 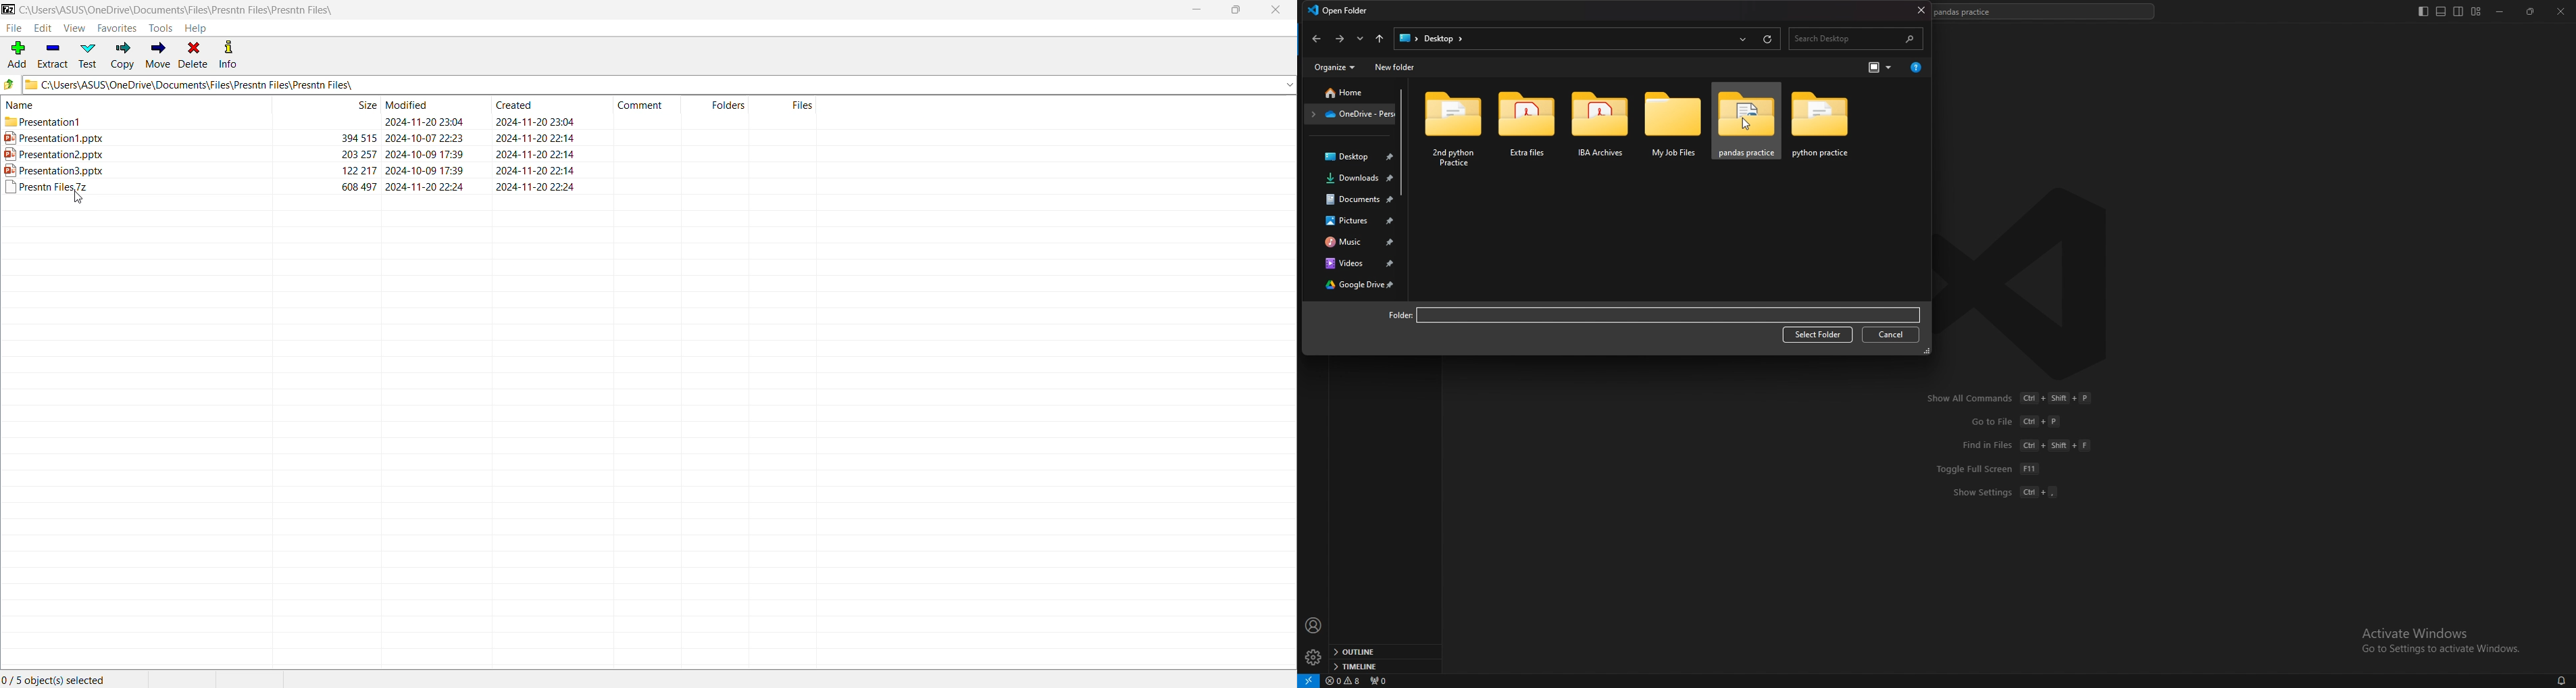 I want to click on alarms, so click(x=2563, y=680).